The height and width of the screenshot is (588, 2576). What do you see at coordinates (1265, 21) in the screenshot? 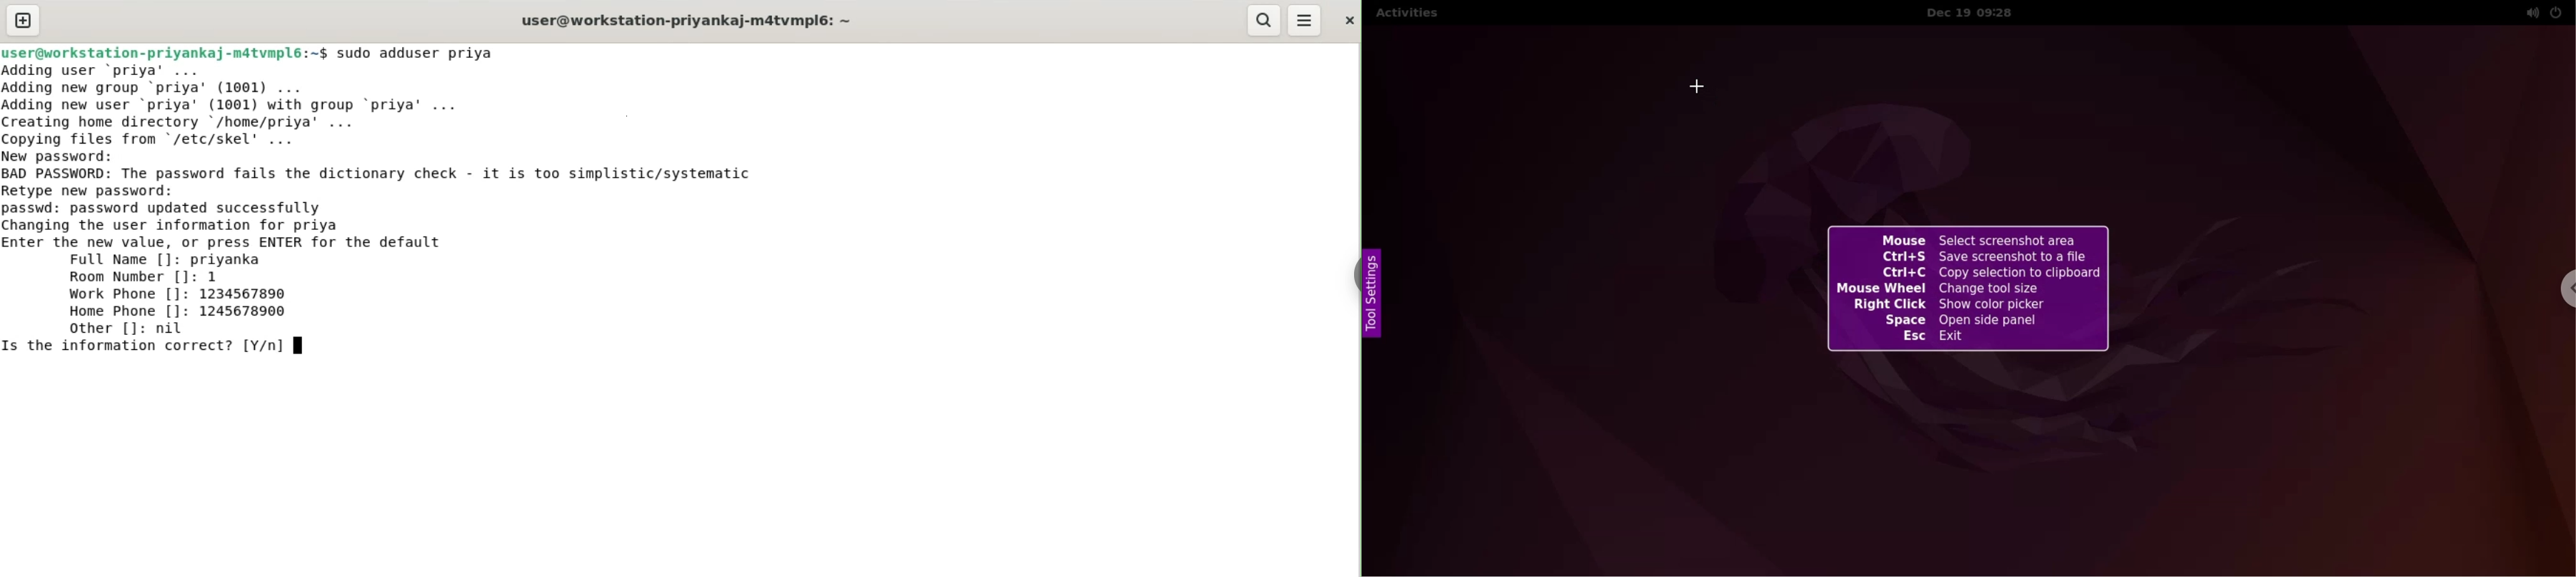
I see `search` at bounding box center [1265, 21].